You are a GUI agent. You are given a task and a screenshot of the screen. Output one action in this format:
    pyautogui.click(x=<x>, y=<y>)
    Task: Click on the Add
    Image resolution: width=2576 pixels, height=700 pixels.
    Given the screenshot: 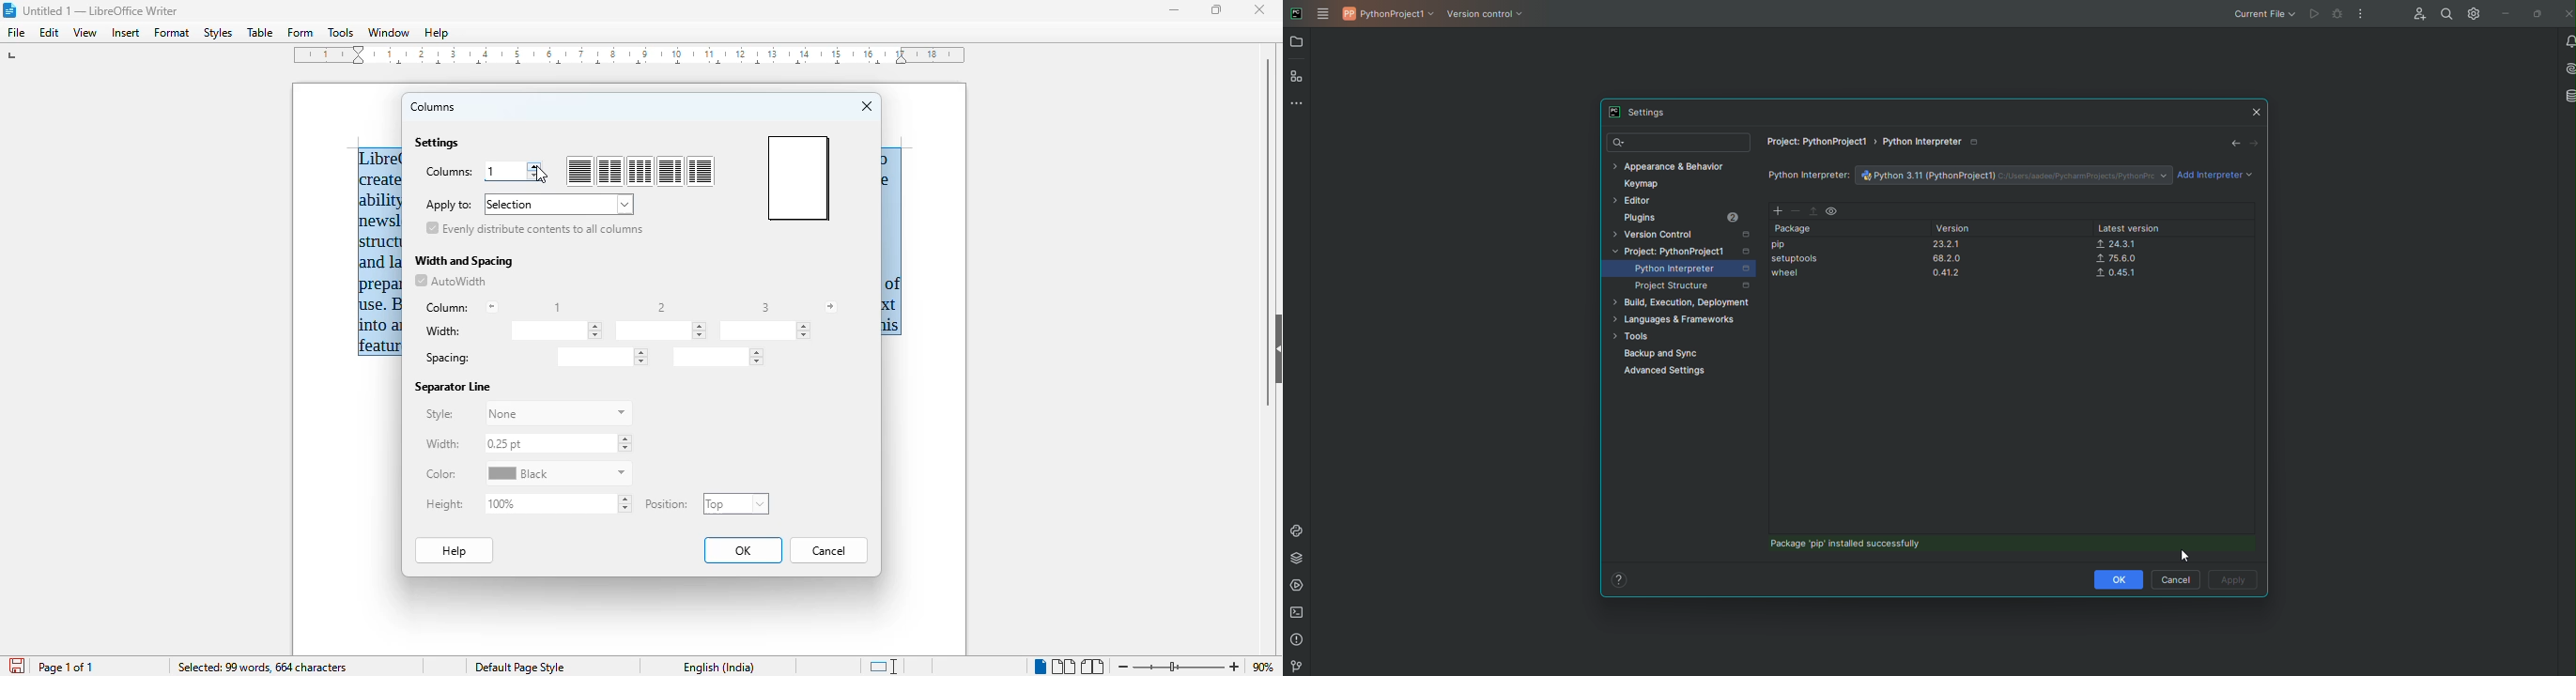 What is the action you would take?
    pyautogui.click(x=1776, y=212)
    